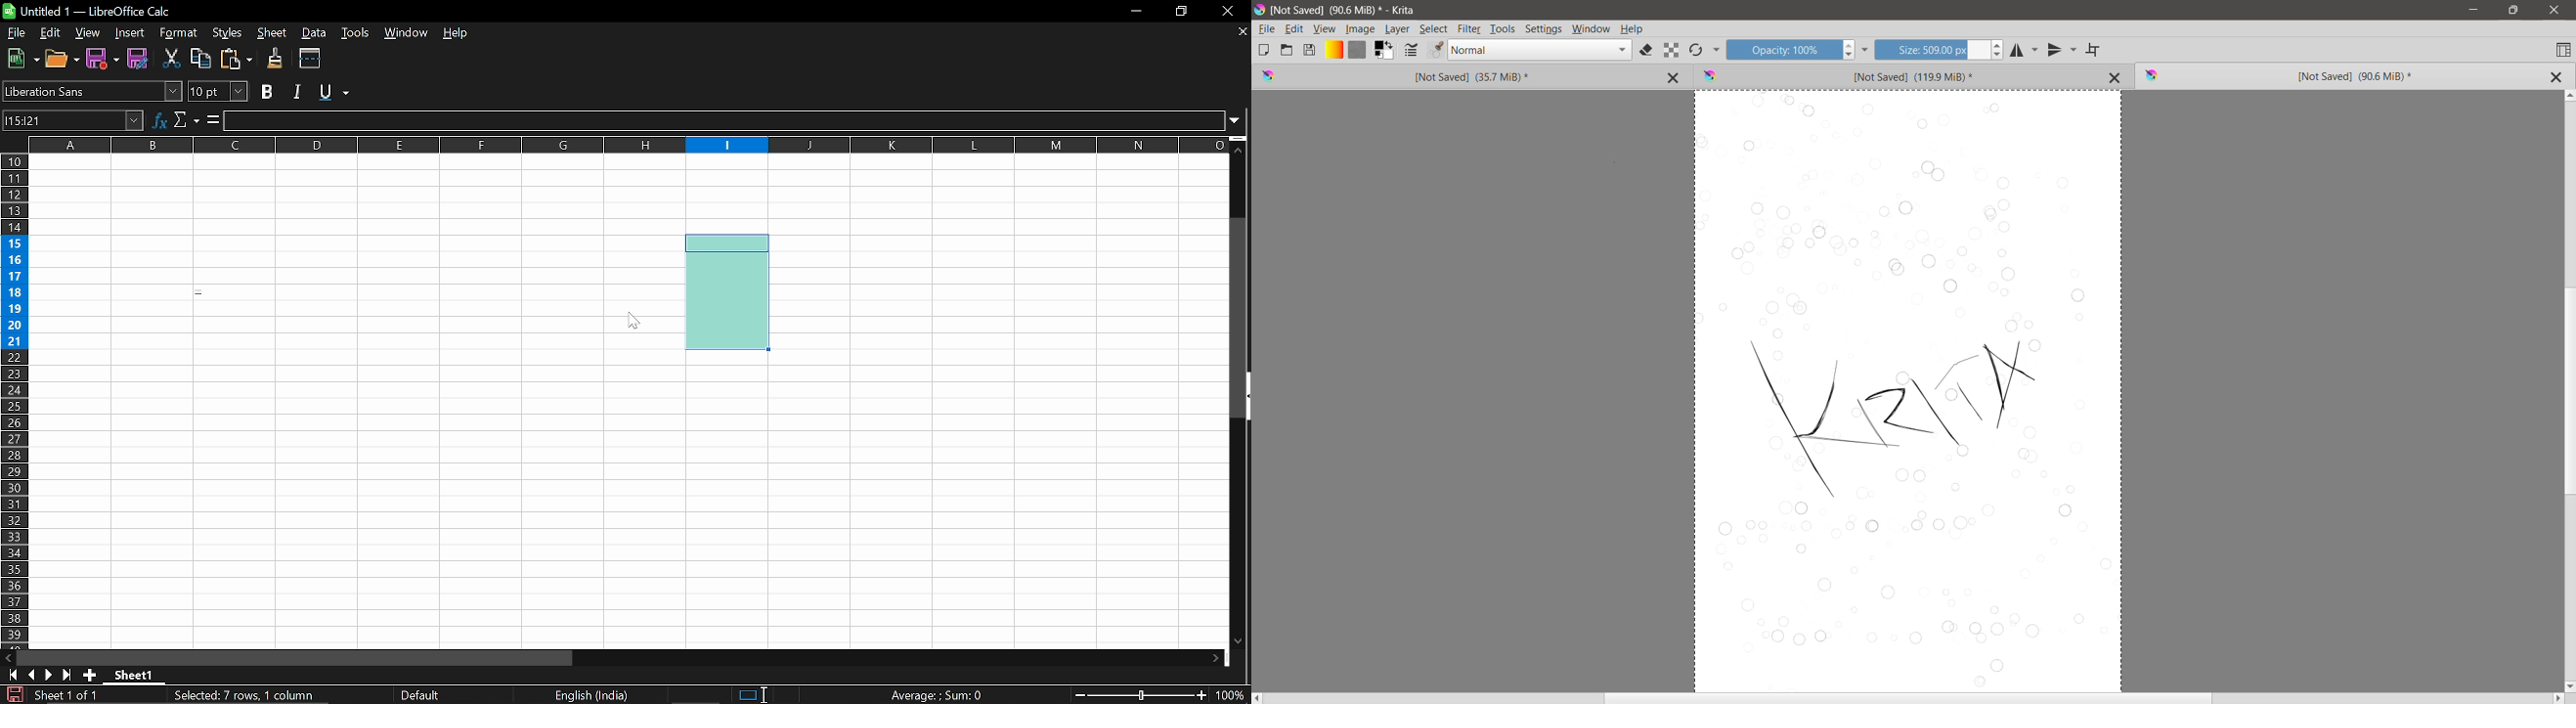 The height and width of the screenshot is (728, 2576). I want to click on CLose, so click(1227, 11).